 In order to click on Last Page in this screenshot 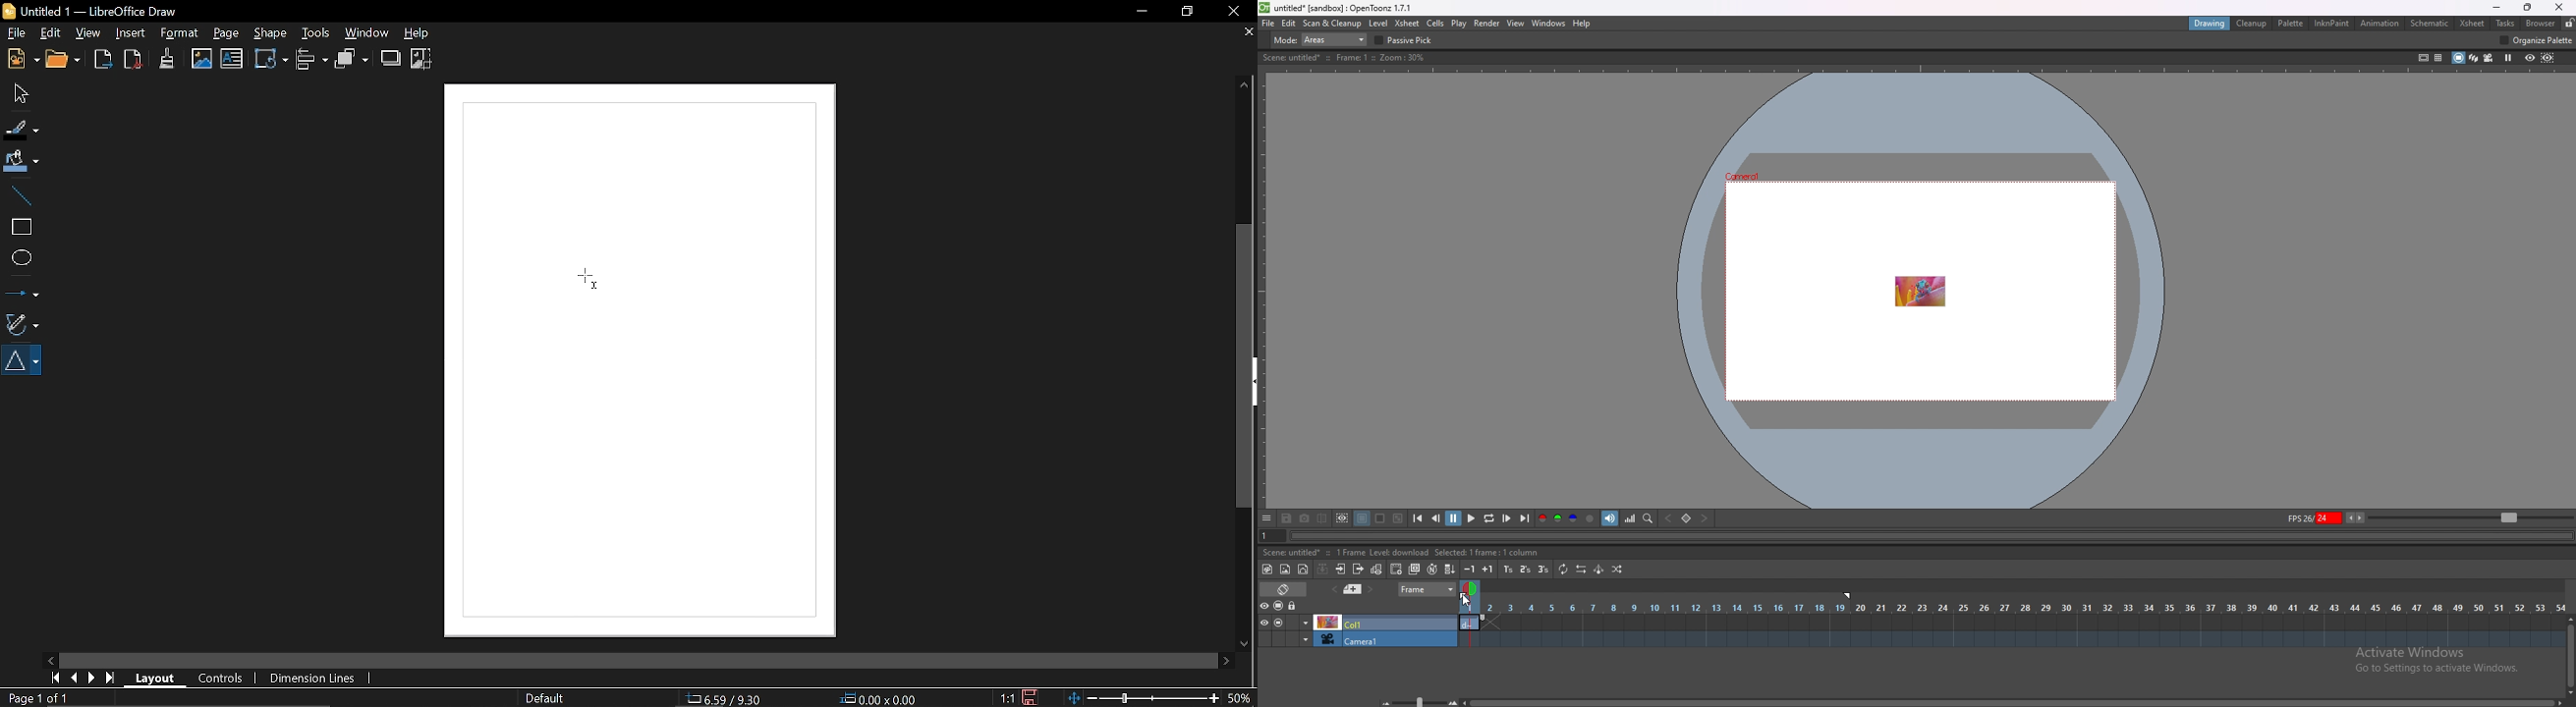, I will do `click(111, 679)`.